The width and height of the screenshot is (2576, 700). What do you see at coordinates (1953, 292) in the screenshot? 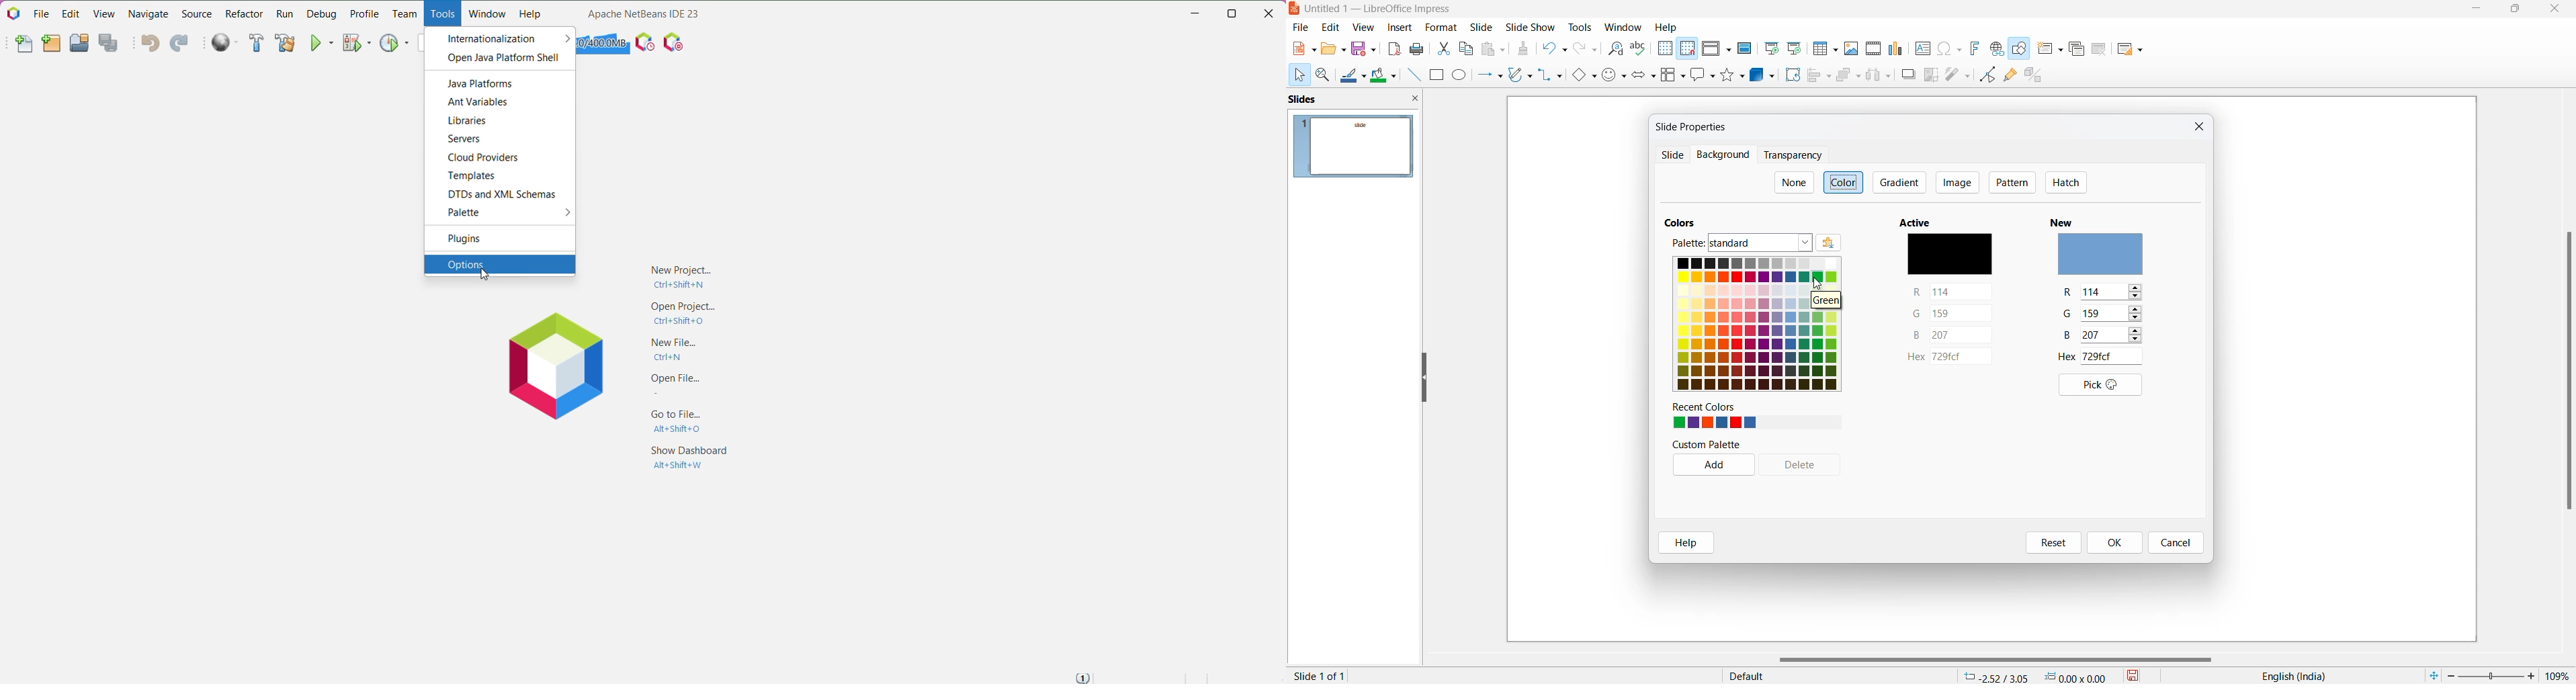
I see `red` at bounding box center [1953, 292].